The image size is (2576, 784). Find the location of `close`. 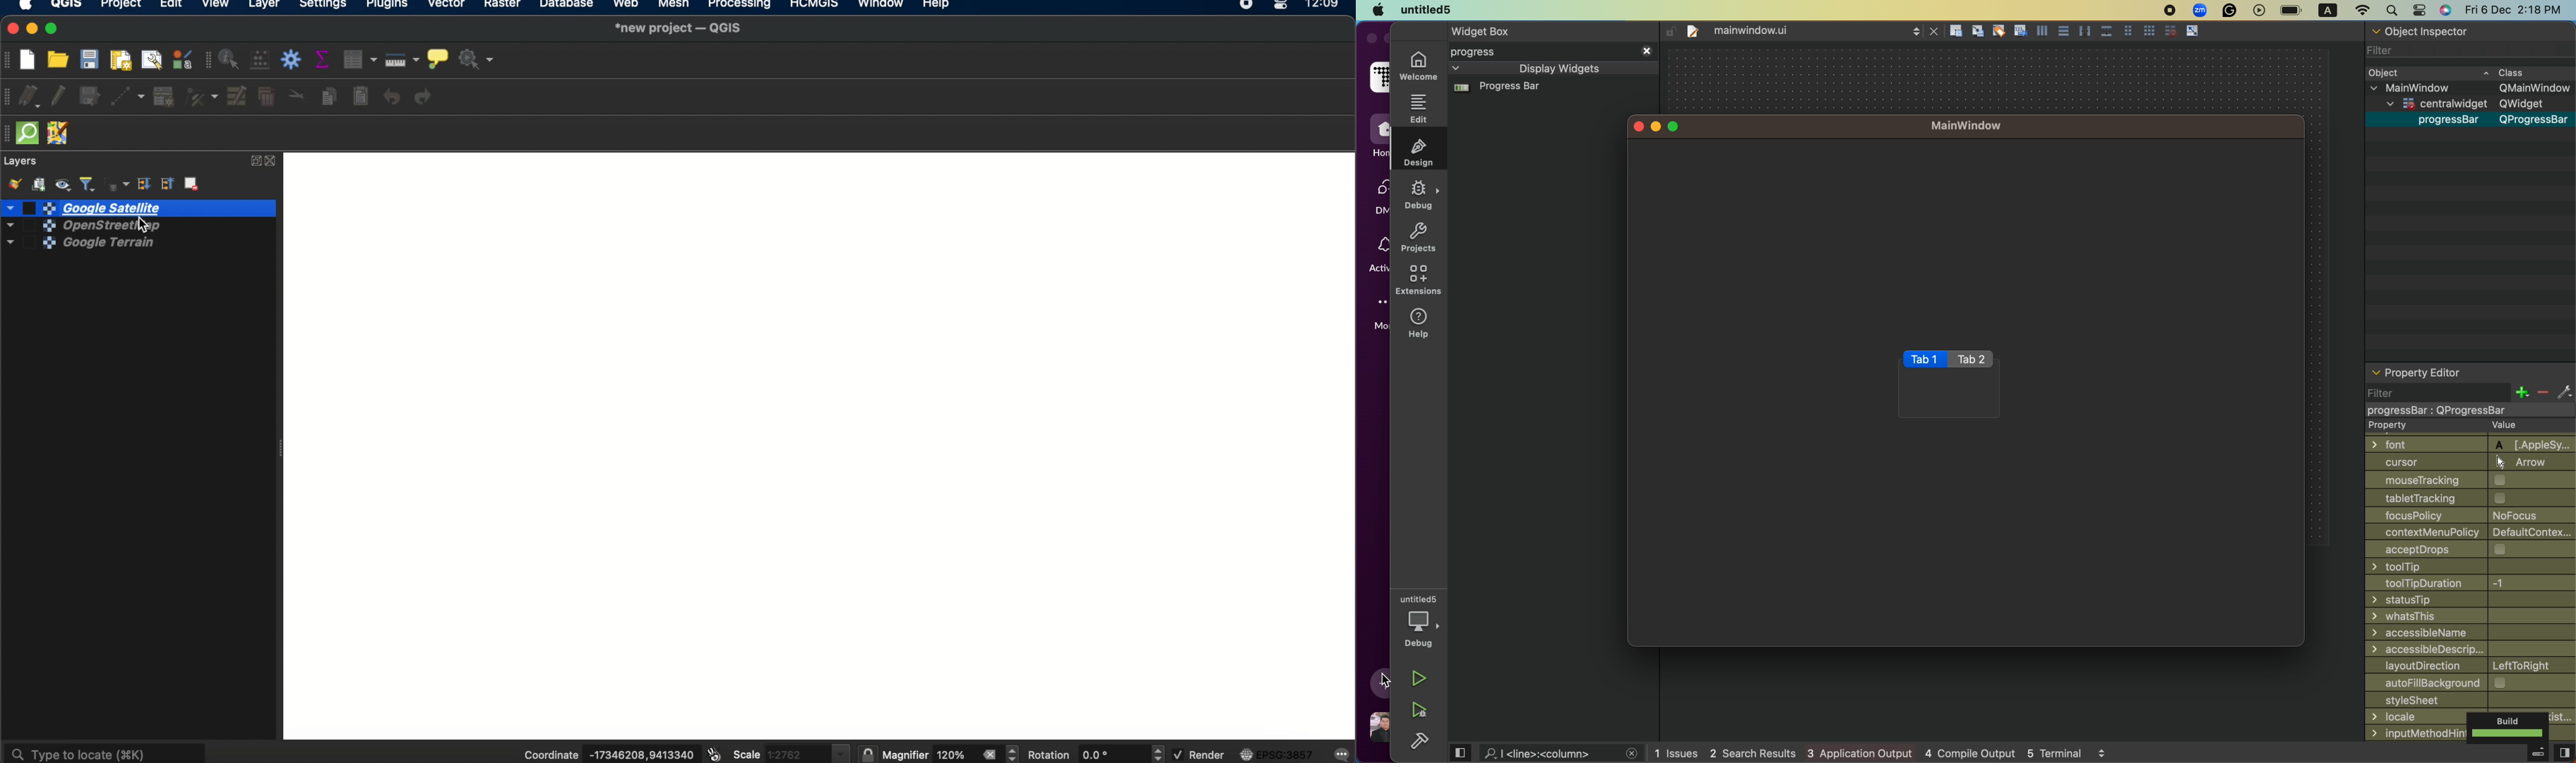

close is located at coordinates (1638, 127).